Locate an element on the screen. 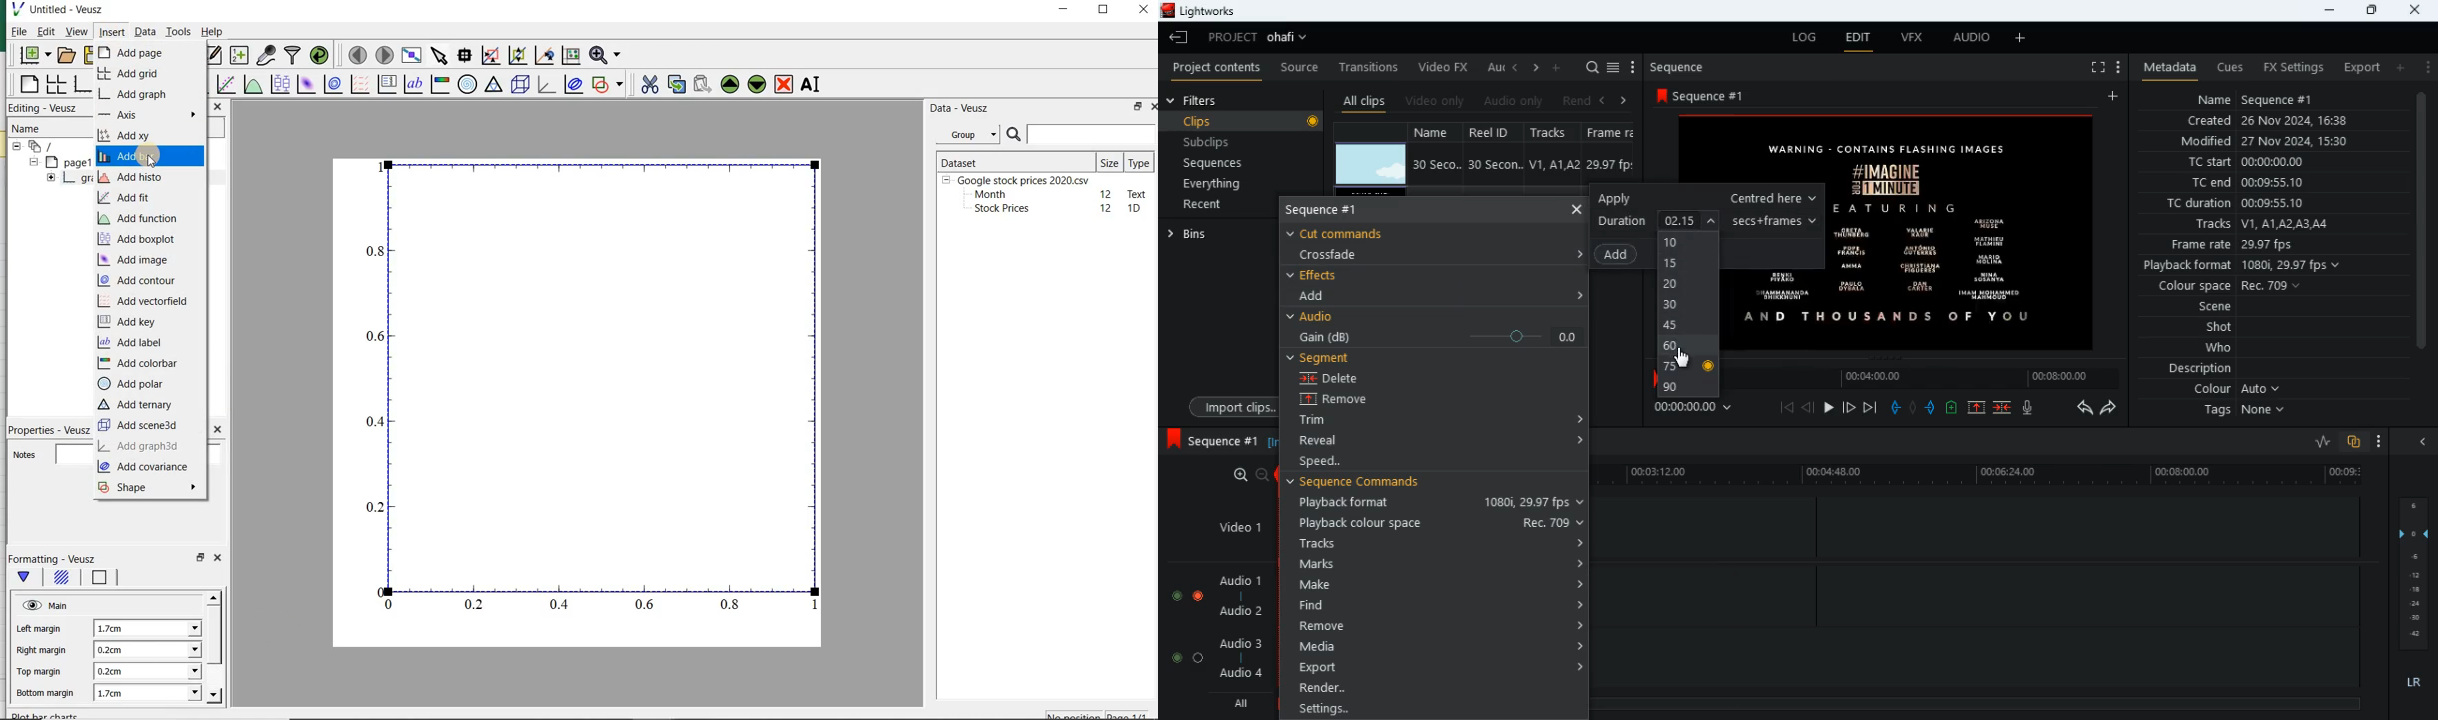  Right margin is located at coordinates (42, 651).